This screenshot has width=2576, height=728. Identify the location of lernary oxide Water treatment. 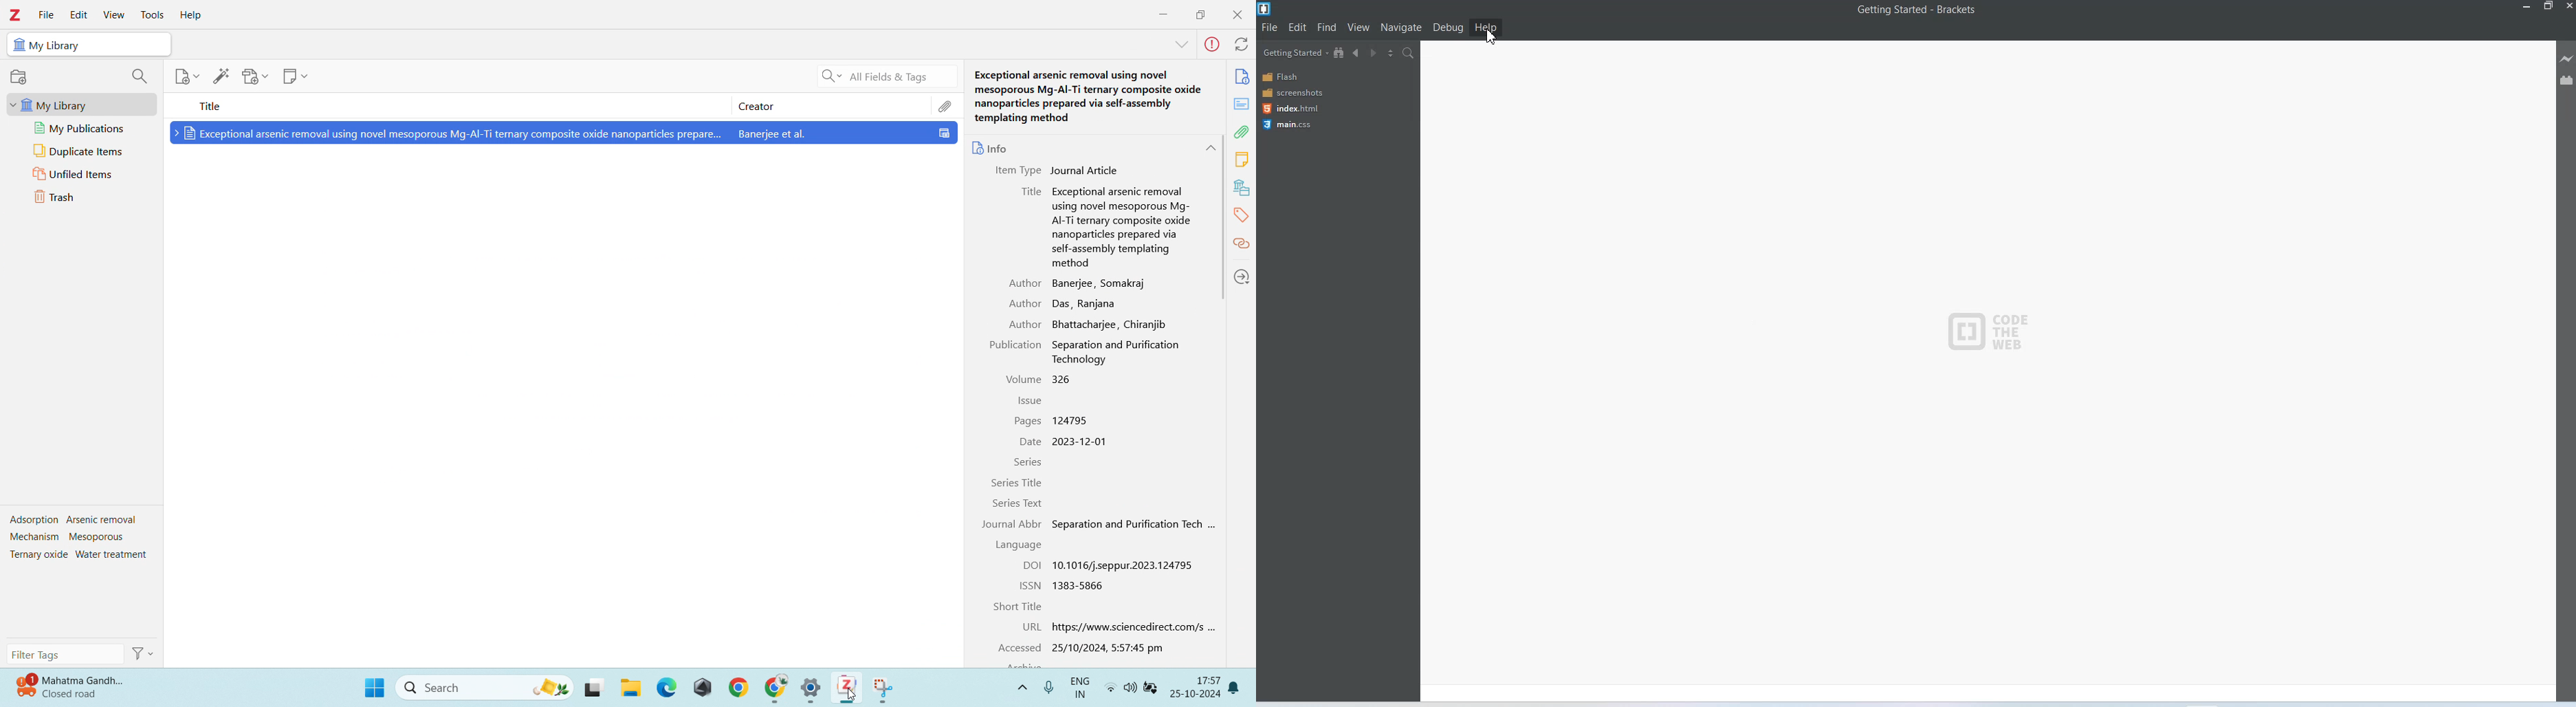
(76, 555).